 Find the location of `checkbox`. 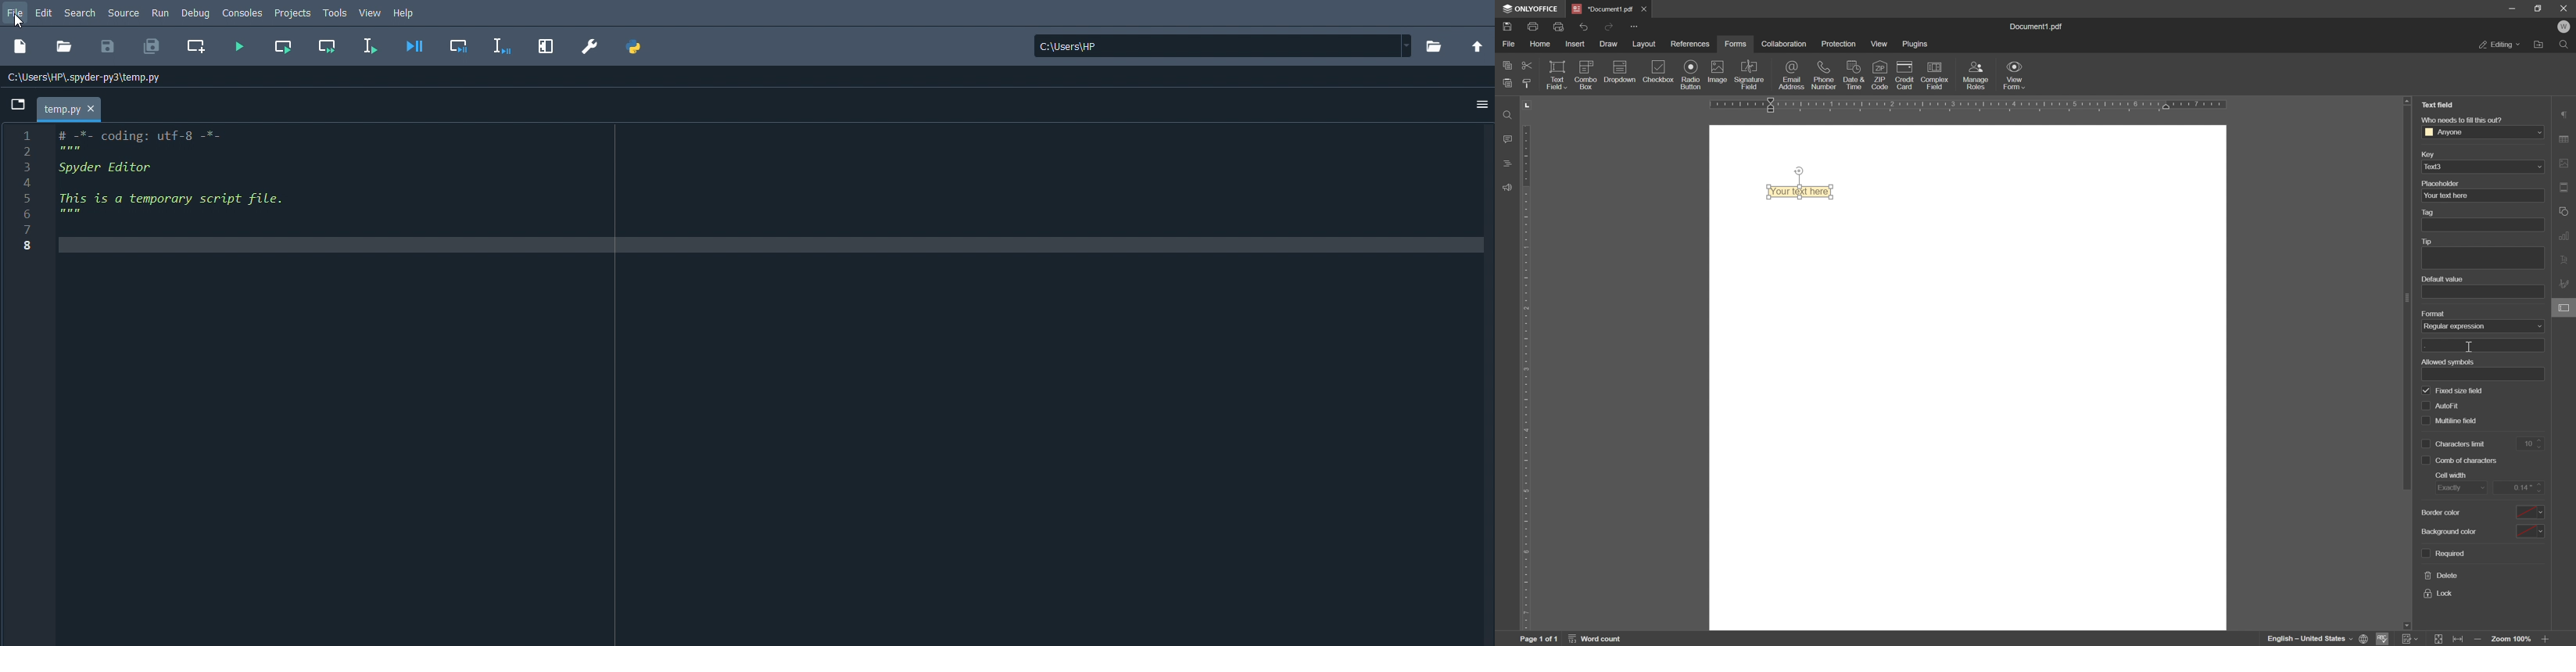

checkbox is located at coordinates (2427, 390).